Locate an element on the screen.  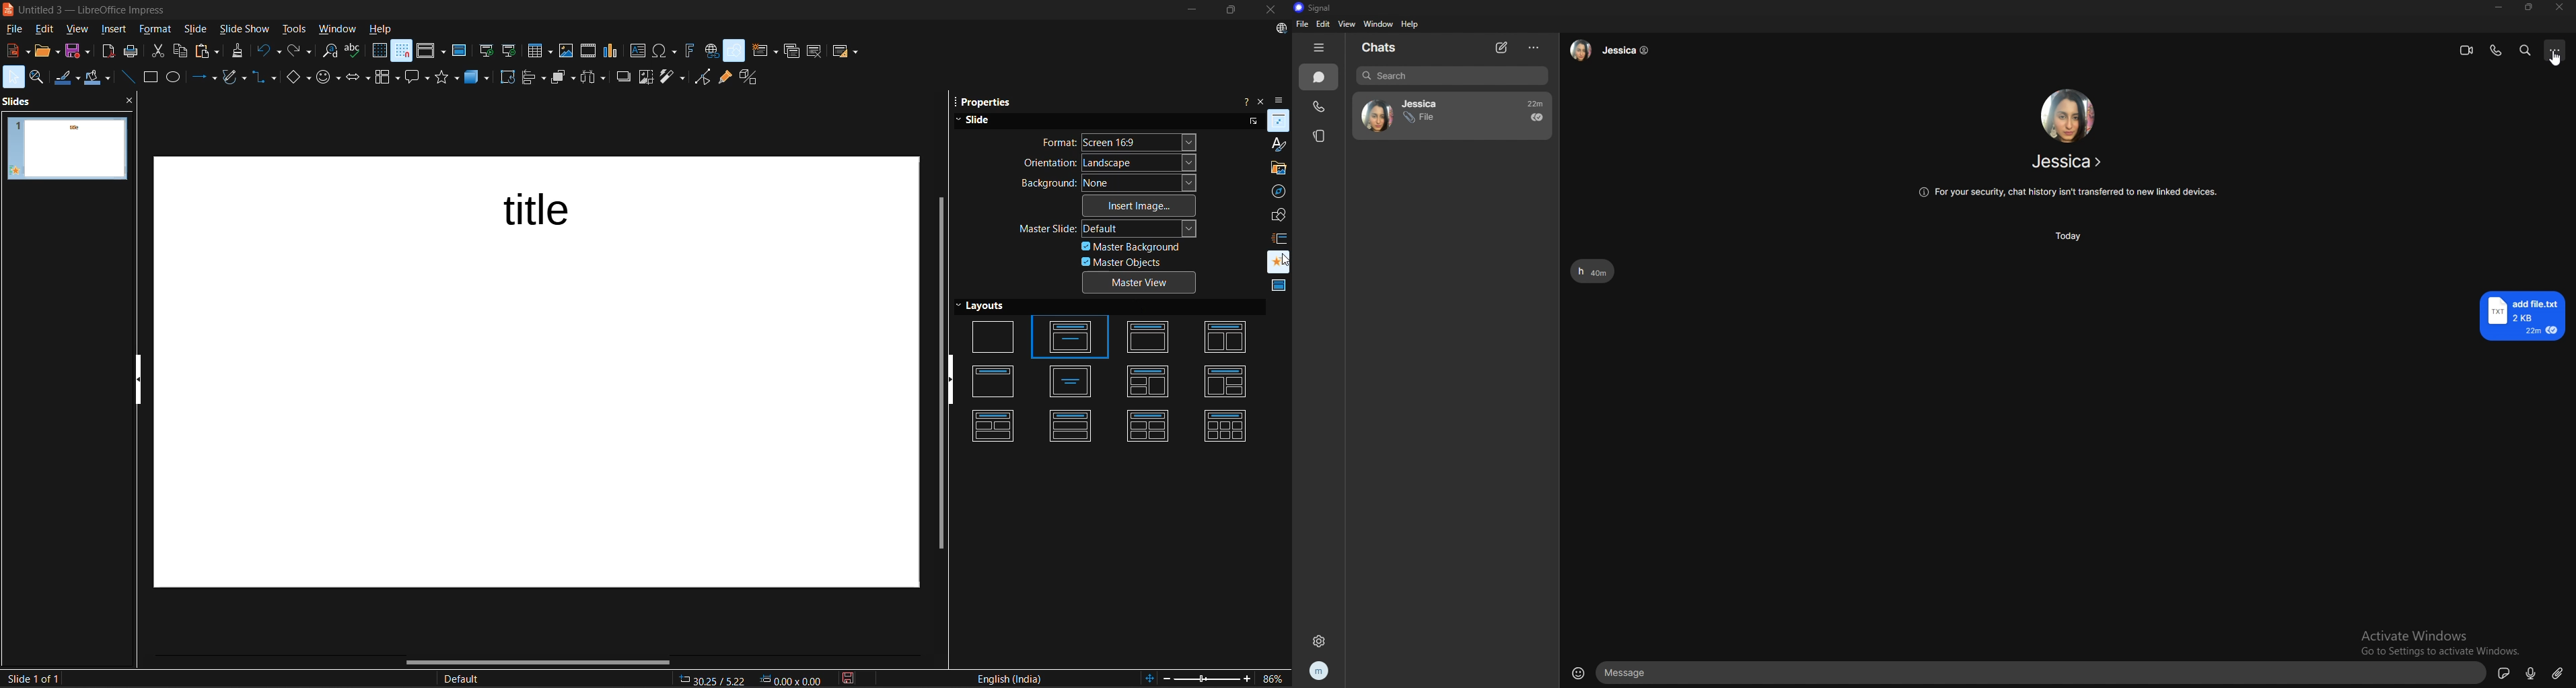
close is located at coordinates (1268, 10).